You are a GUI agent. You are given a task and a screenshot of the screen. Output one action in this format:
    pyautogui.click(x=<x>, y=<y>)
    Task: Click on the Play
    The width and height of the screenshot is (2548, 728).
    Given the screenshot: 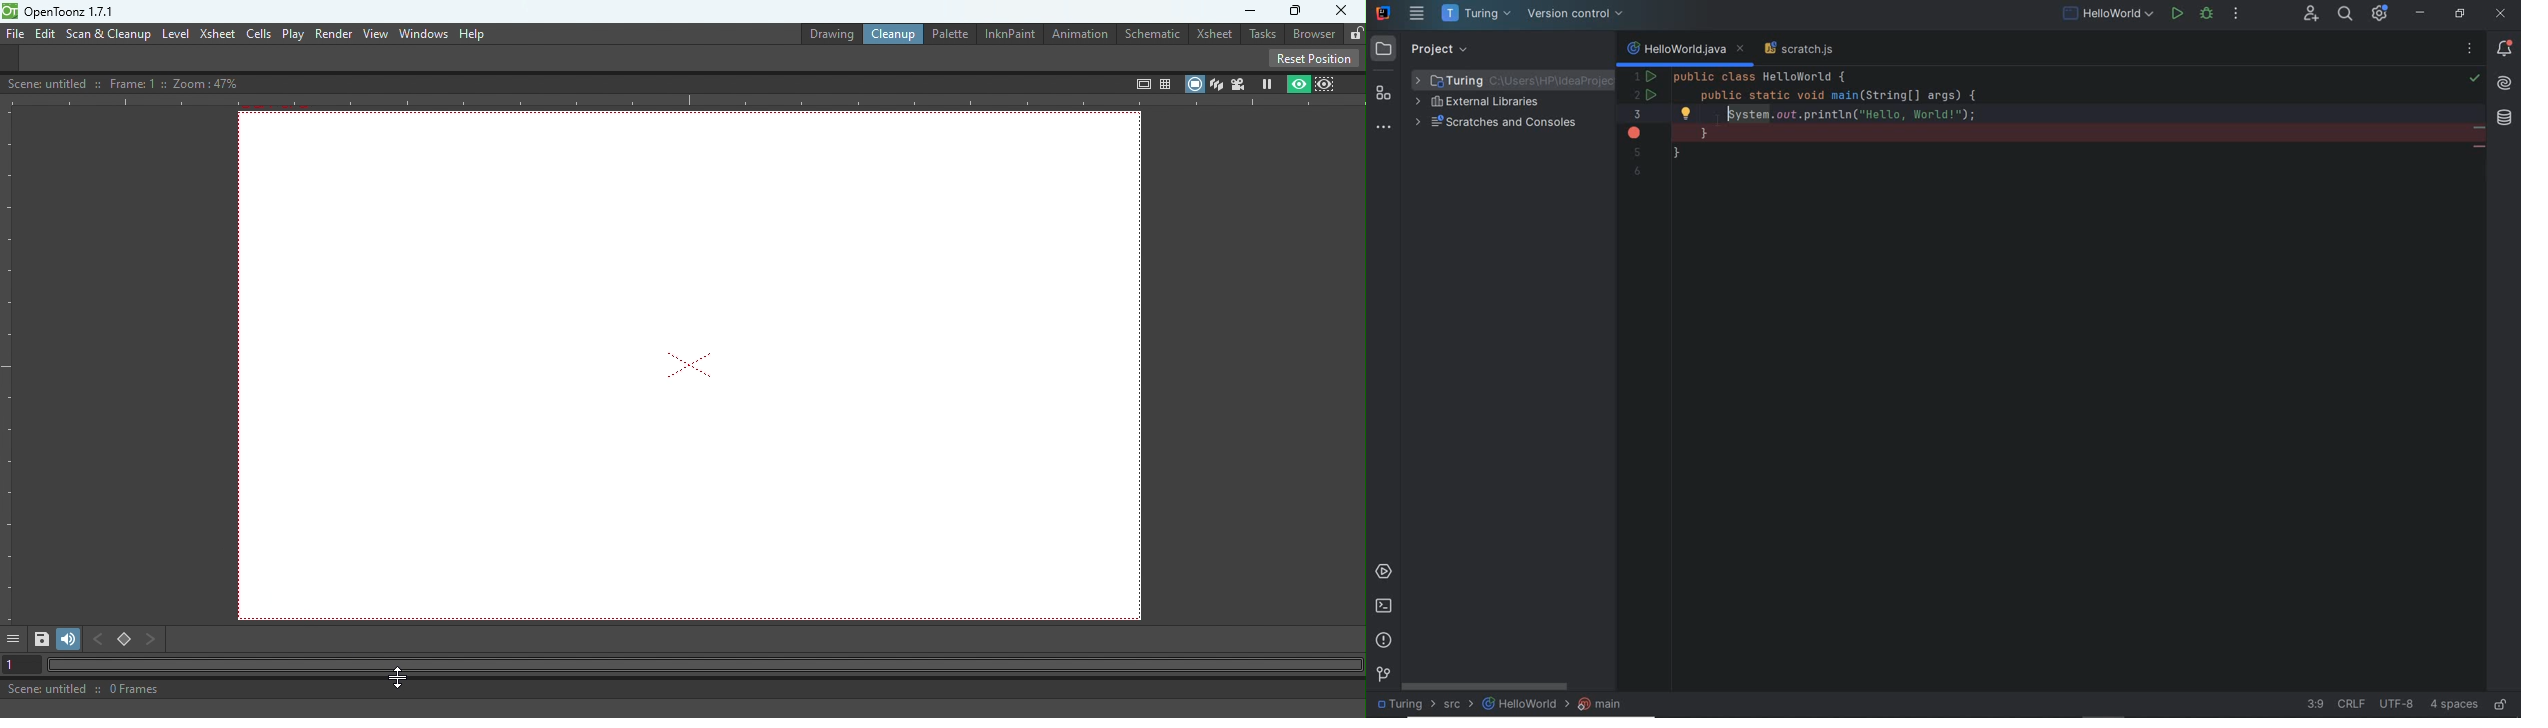 What is the action you would take?
    pyautogui.click(x=293, y=34)
    